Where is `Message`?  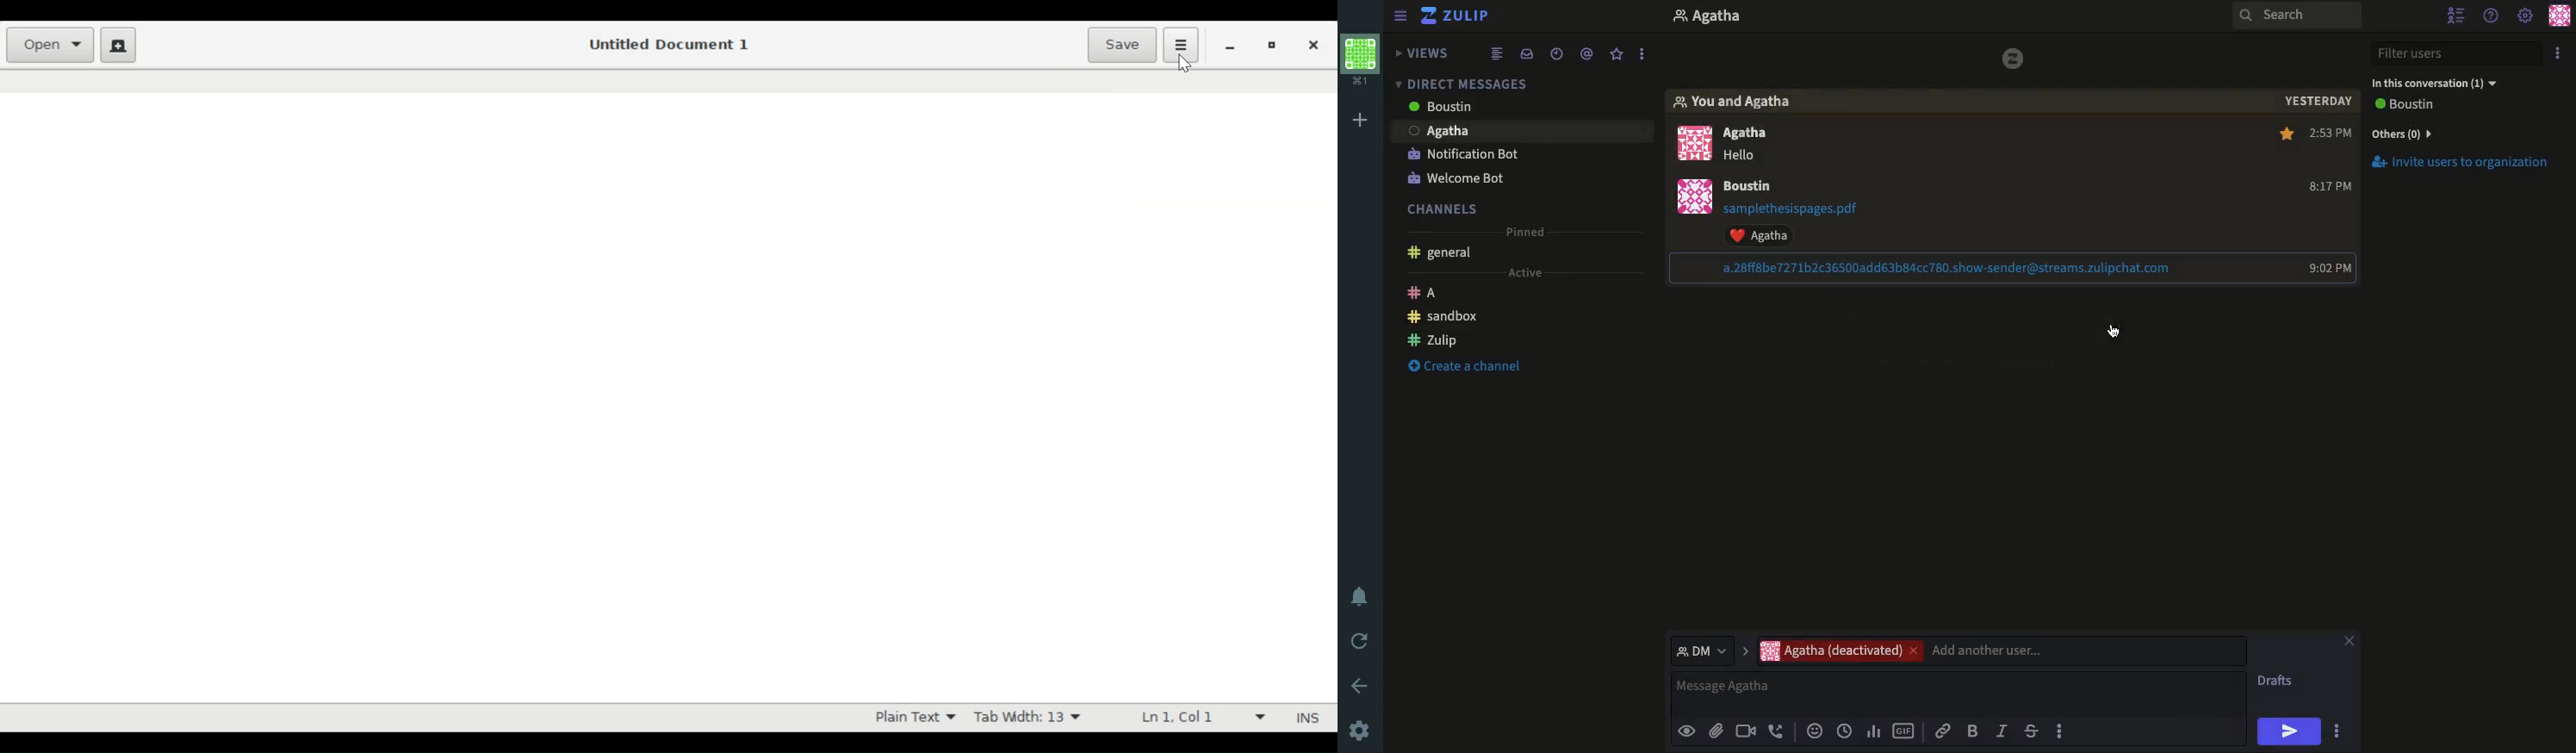
Message is located at coordinates (1961, 694).